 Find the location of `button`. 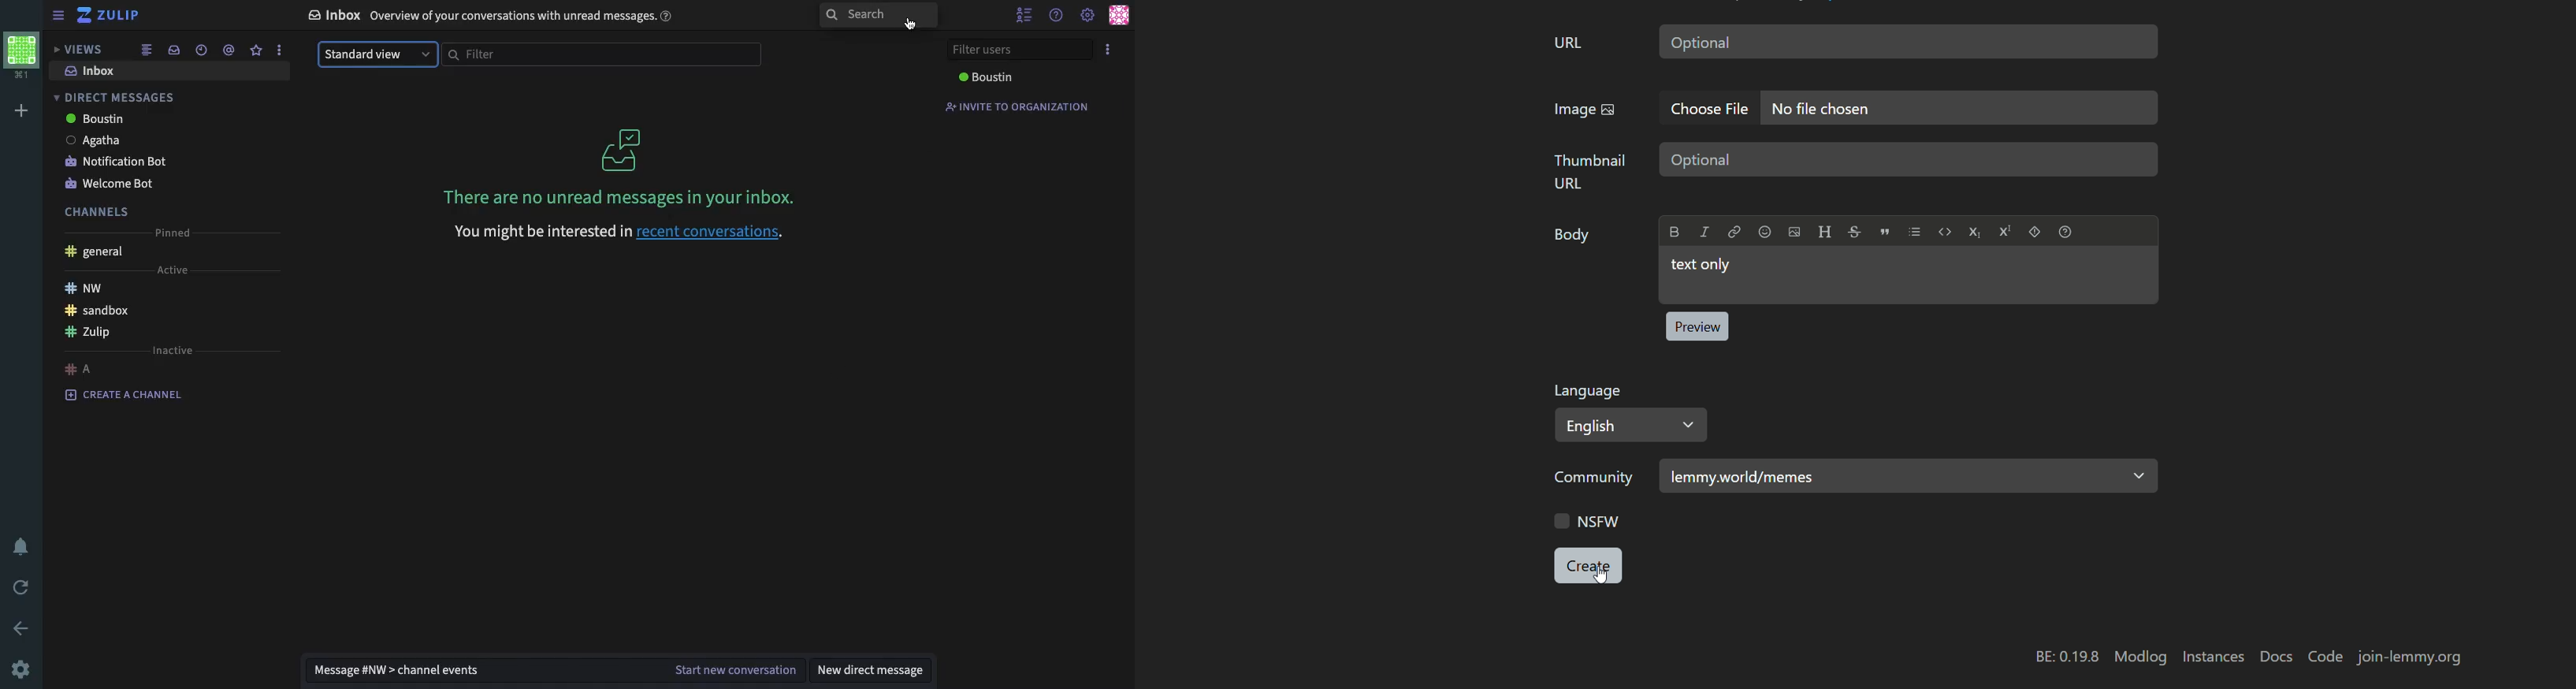

button is located at coordinates (1589, 565).